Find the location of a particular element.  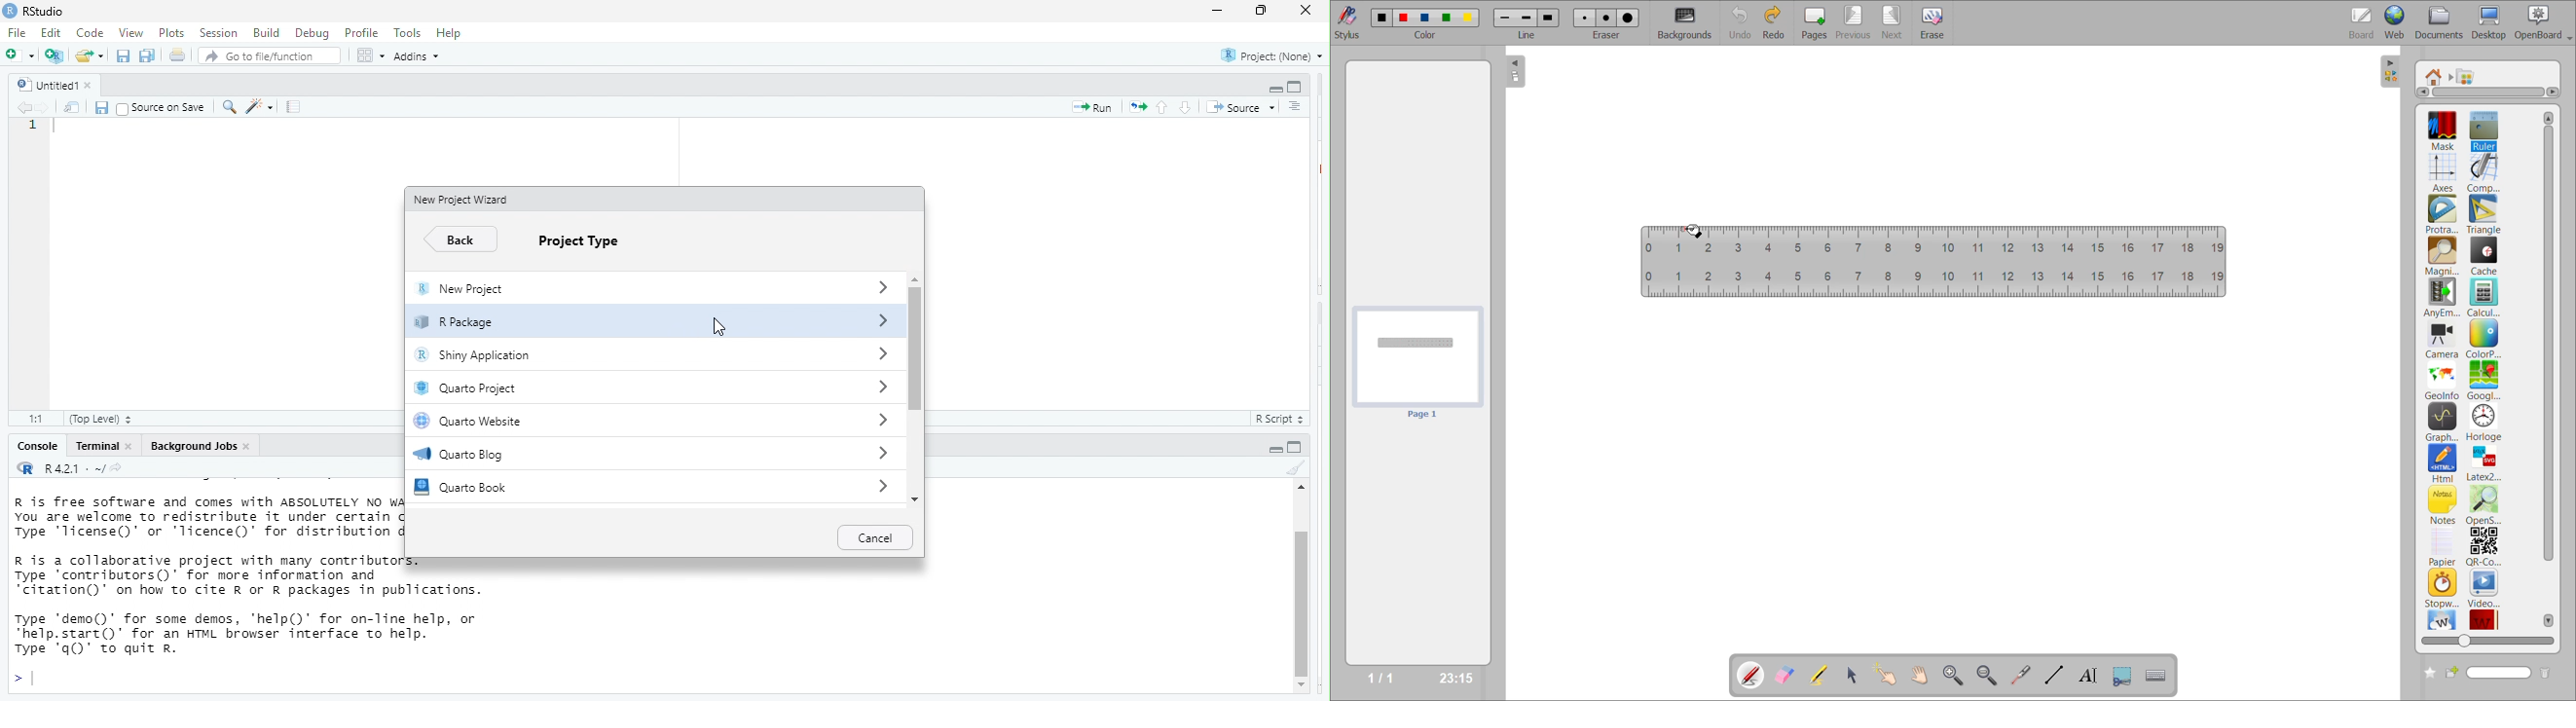

find /replace is located at coordinates (229, 107).